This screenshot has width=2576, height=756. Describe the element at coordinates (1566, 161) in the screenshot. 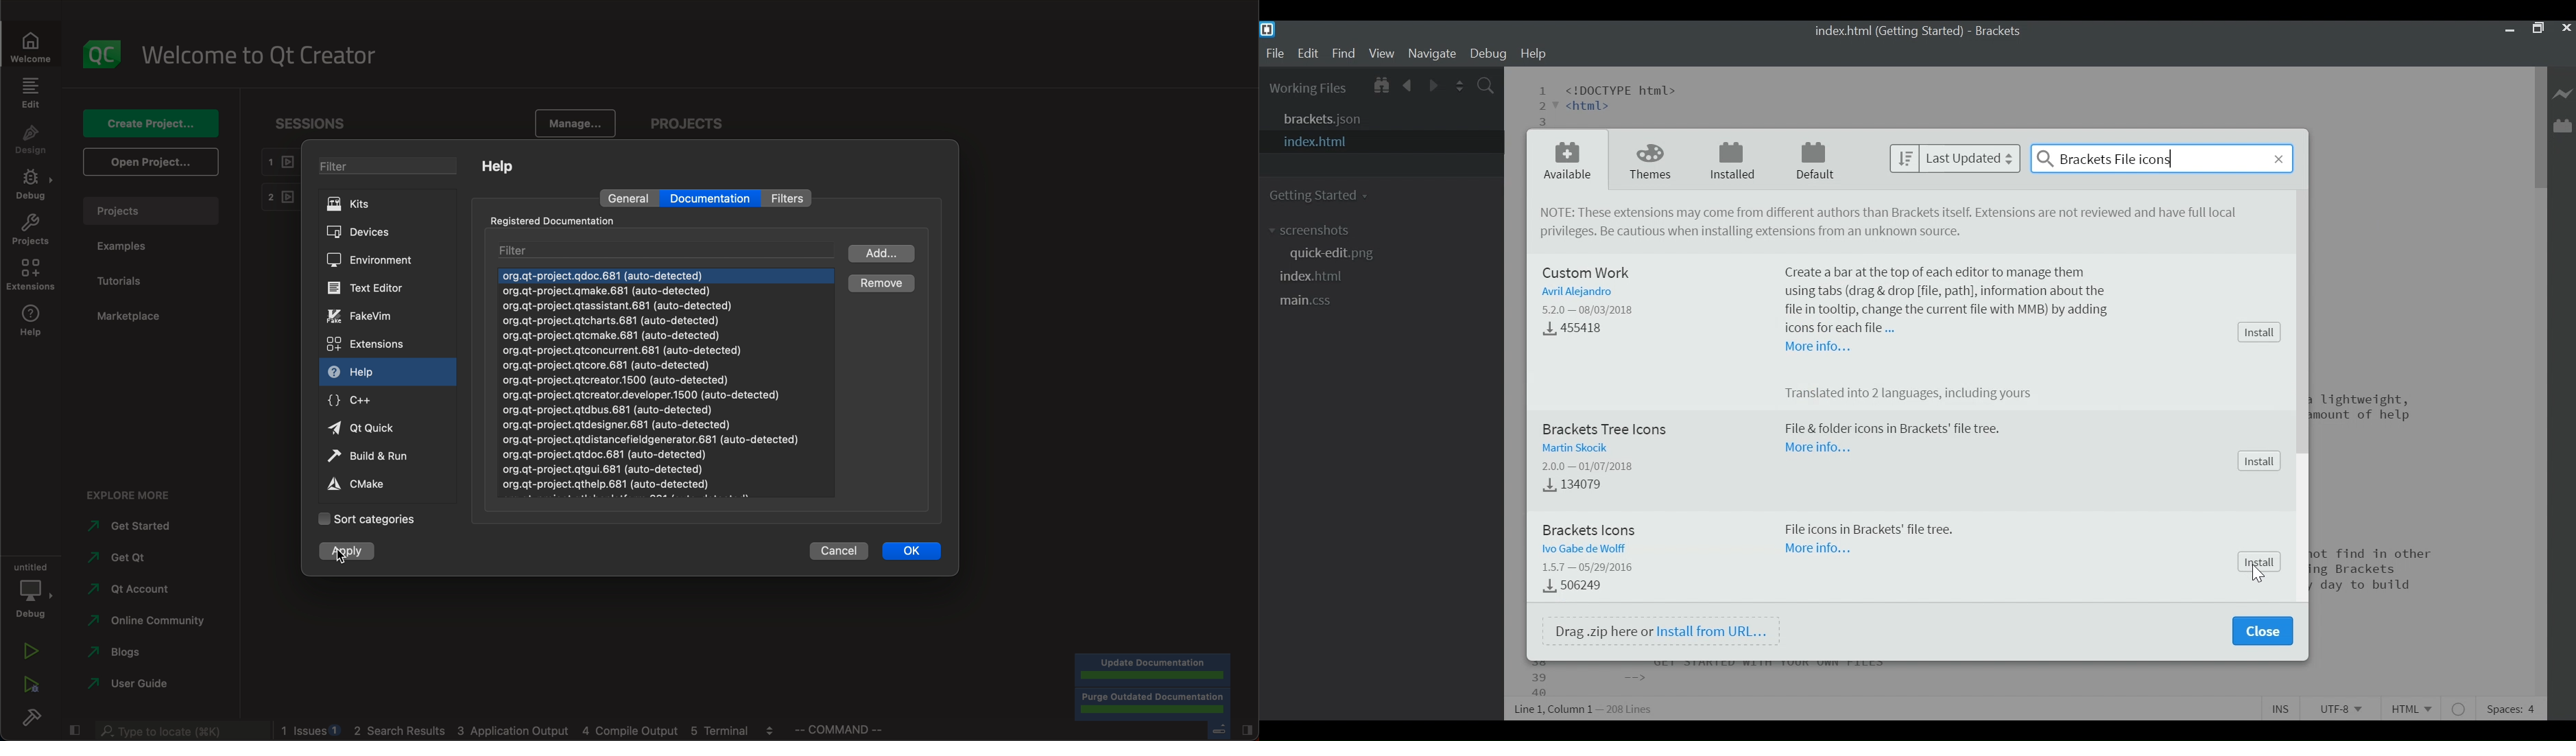

I see `Available` at that location.